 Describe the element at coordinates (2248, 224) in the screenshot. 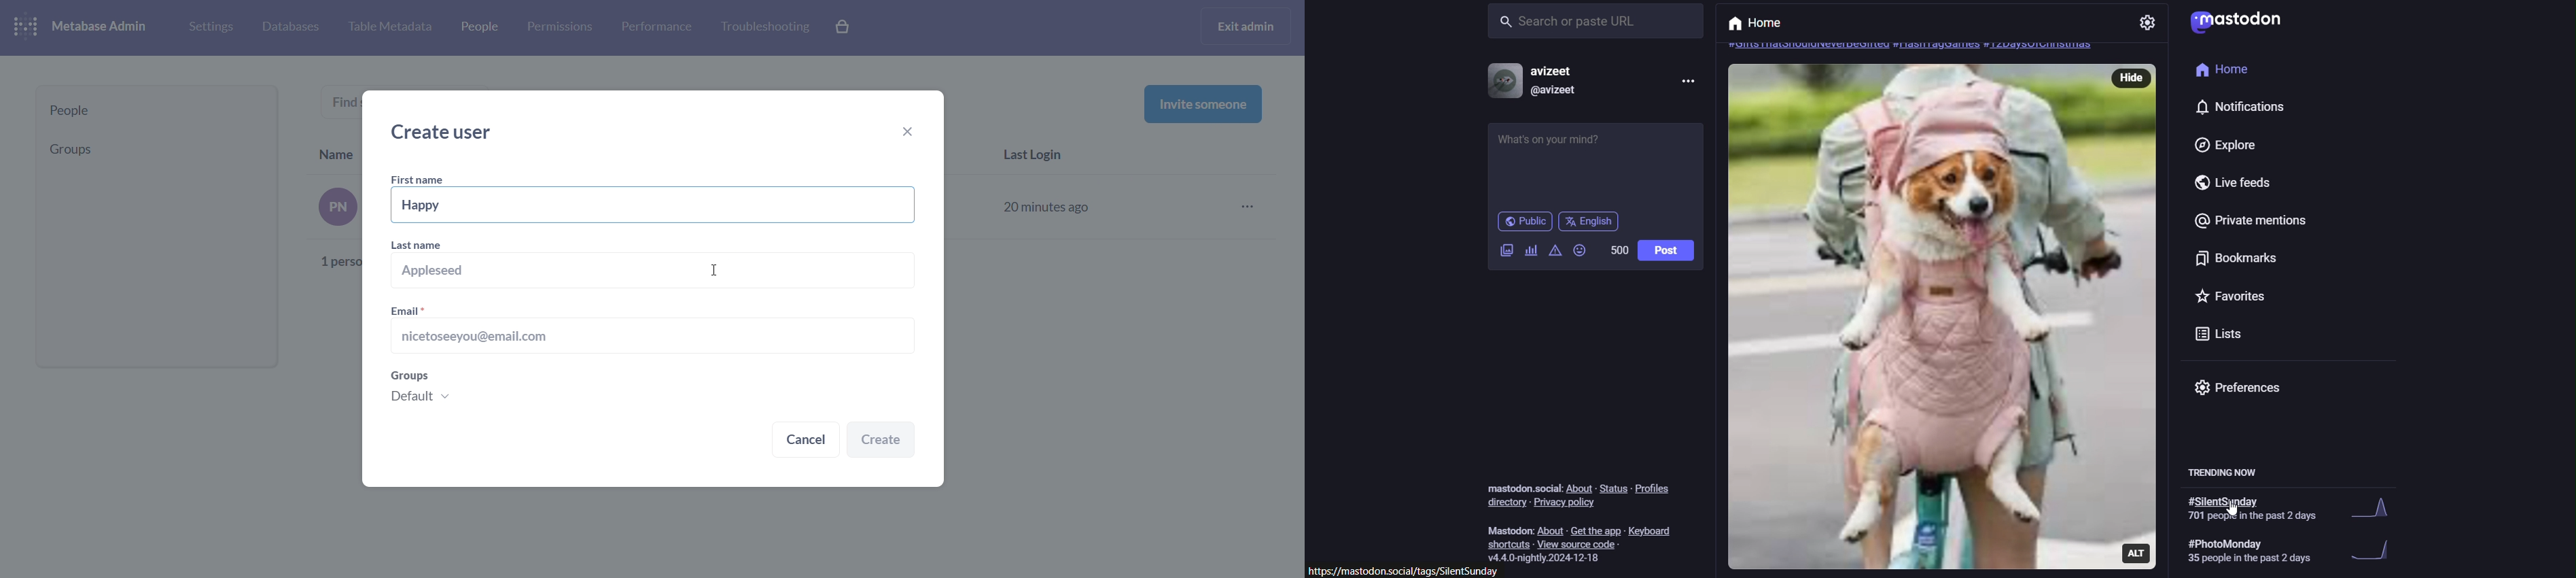

I see `Private mentions` at that location.